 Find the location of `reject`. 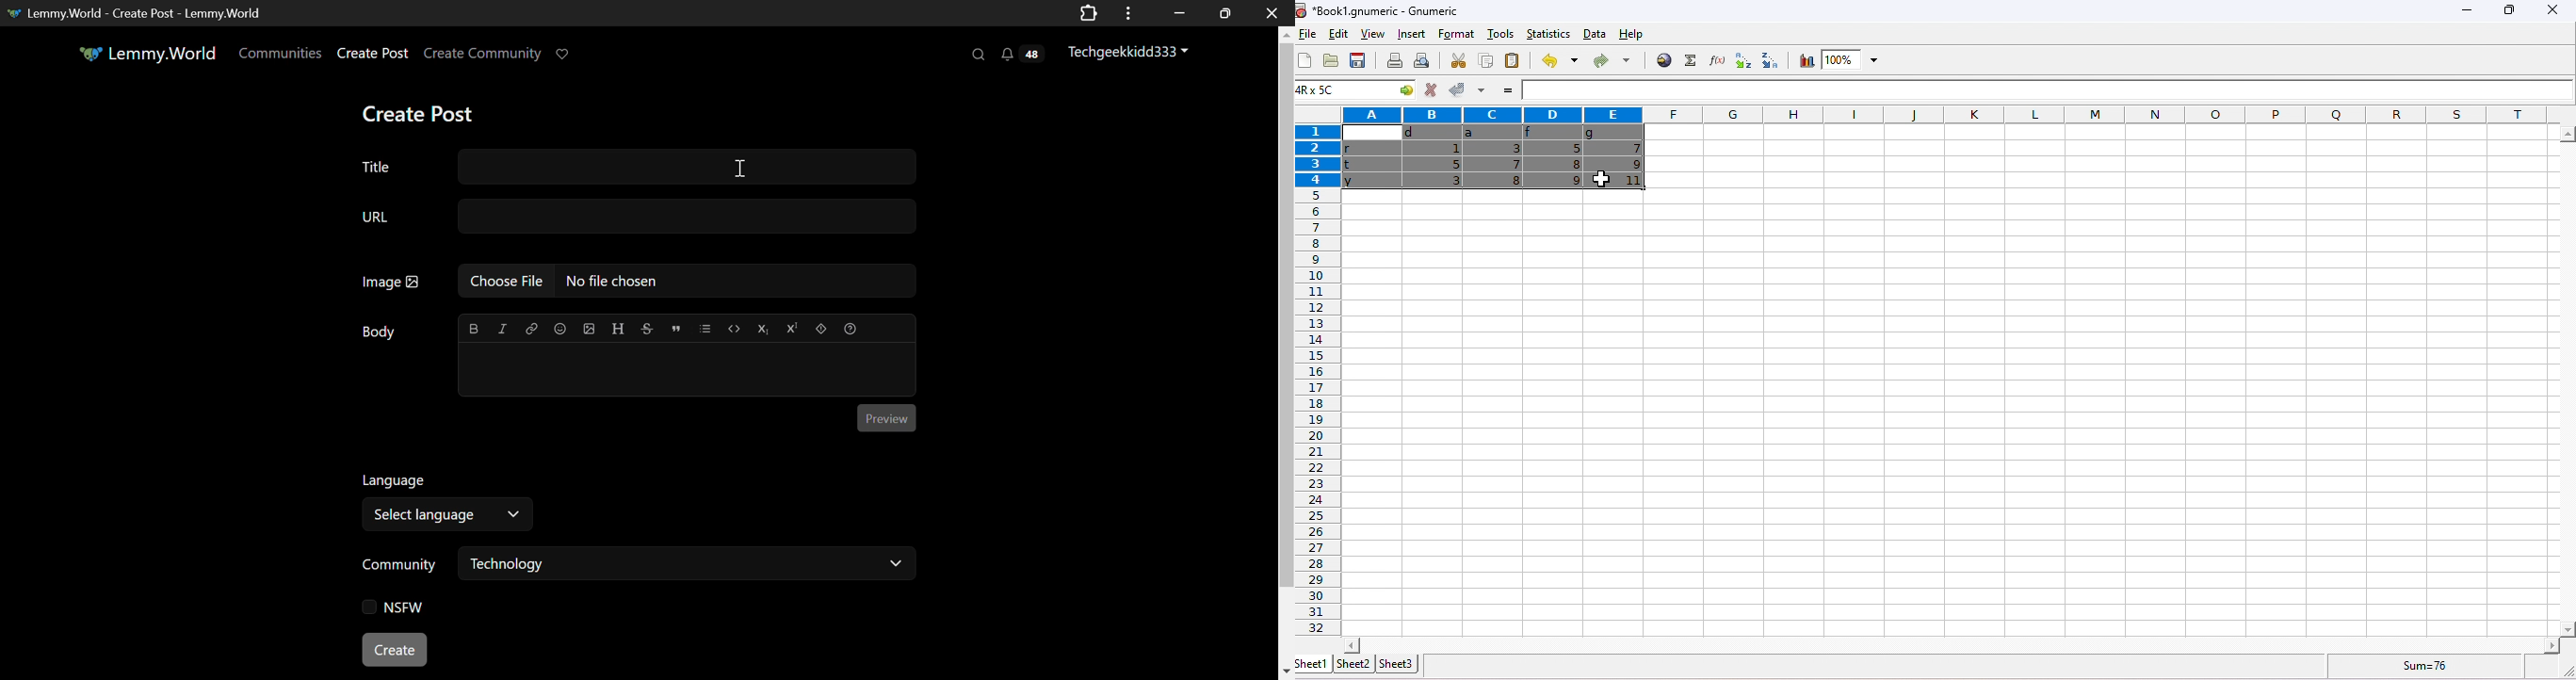

reject is located at coordinates (1430, 90).